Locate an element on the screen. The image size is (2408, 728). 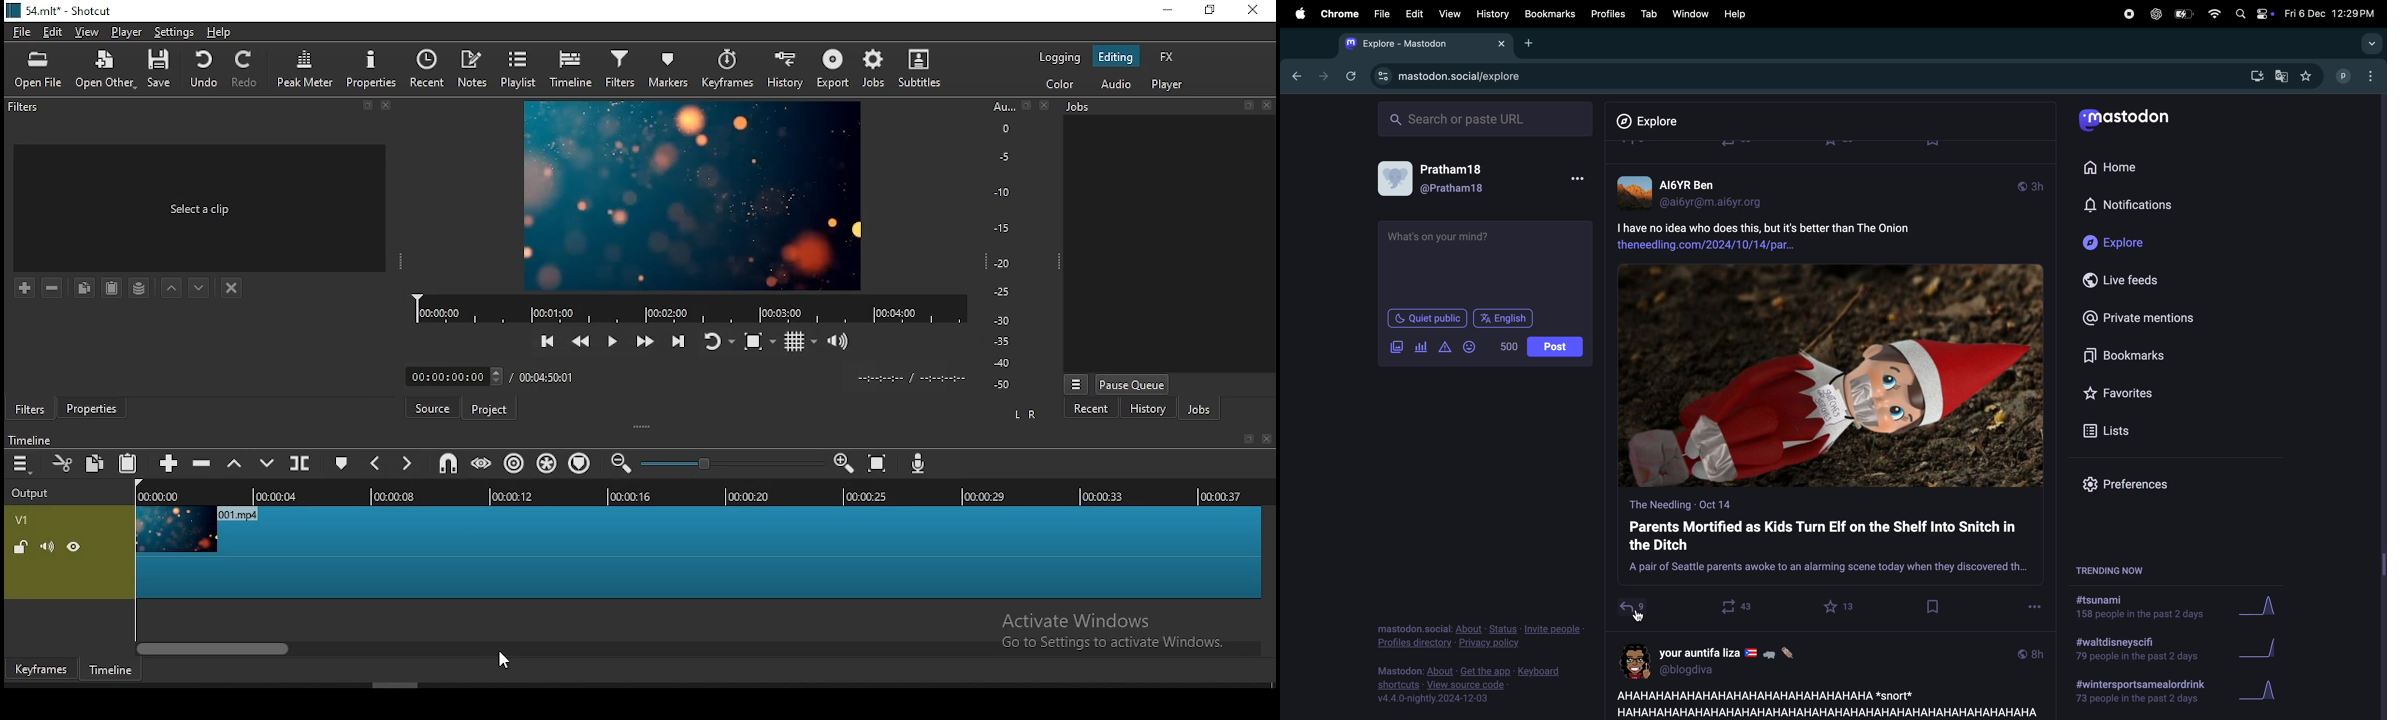
play backwards quickly is located at coordinates (546, 340).